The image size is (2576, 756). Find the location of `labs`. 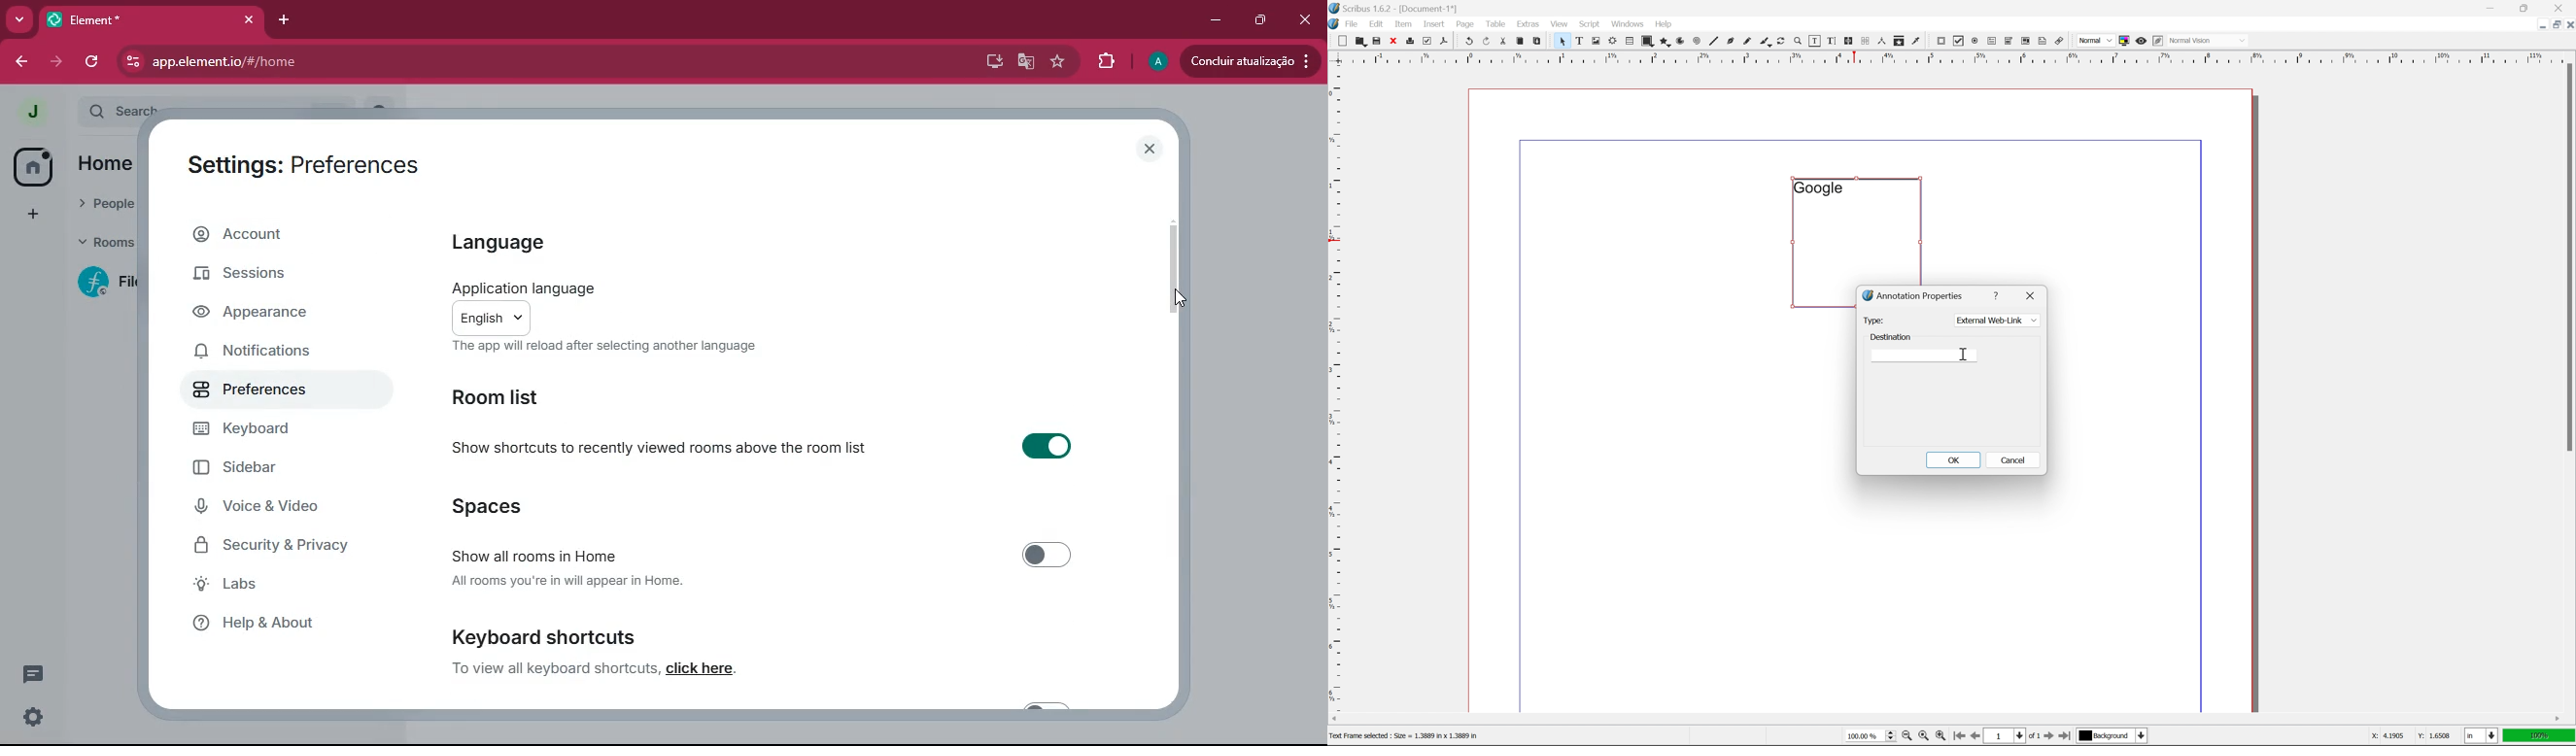

labs is located at coordinates (289, 585).